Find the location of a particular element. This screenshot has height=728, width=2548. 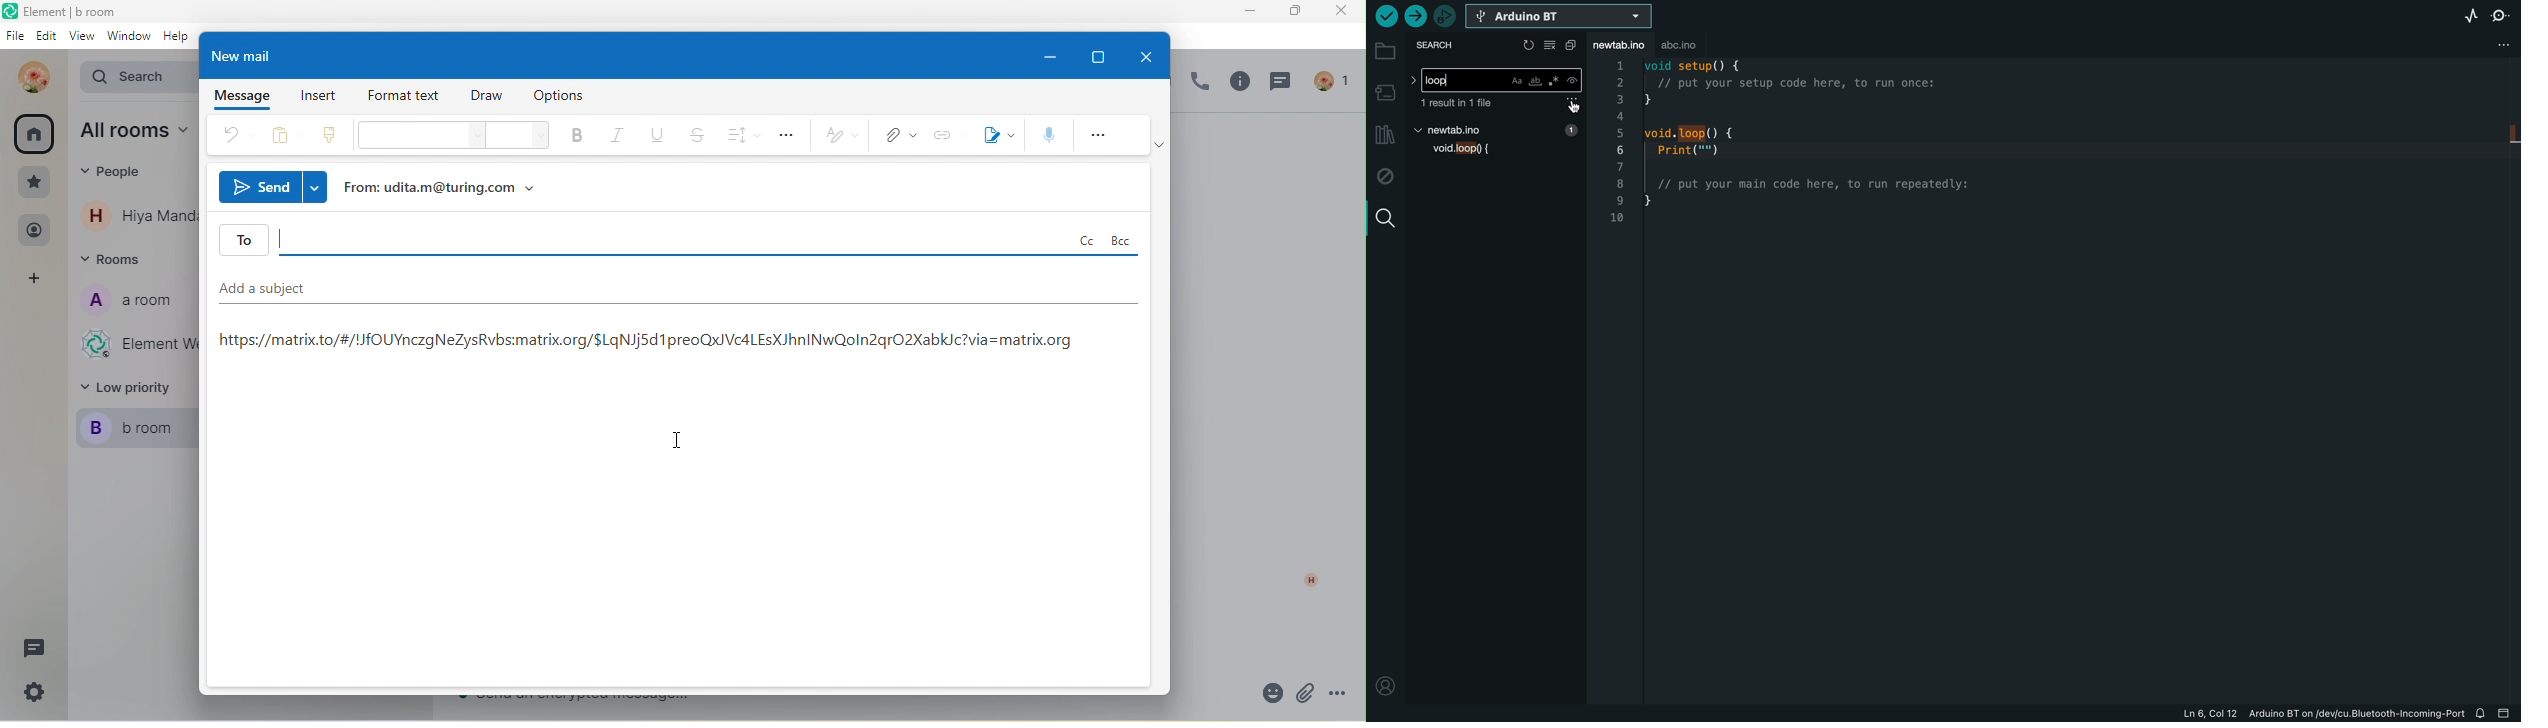

people is located at coordinates (34, 231).